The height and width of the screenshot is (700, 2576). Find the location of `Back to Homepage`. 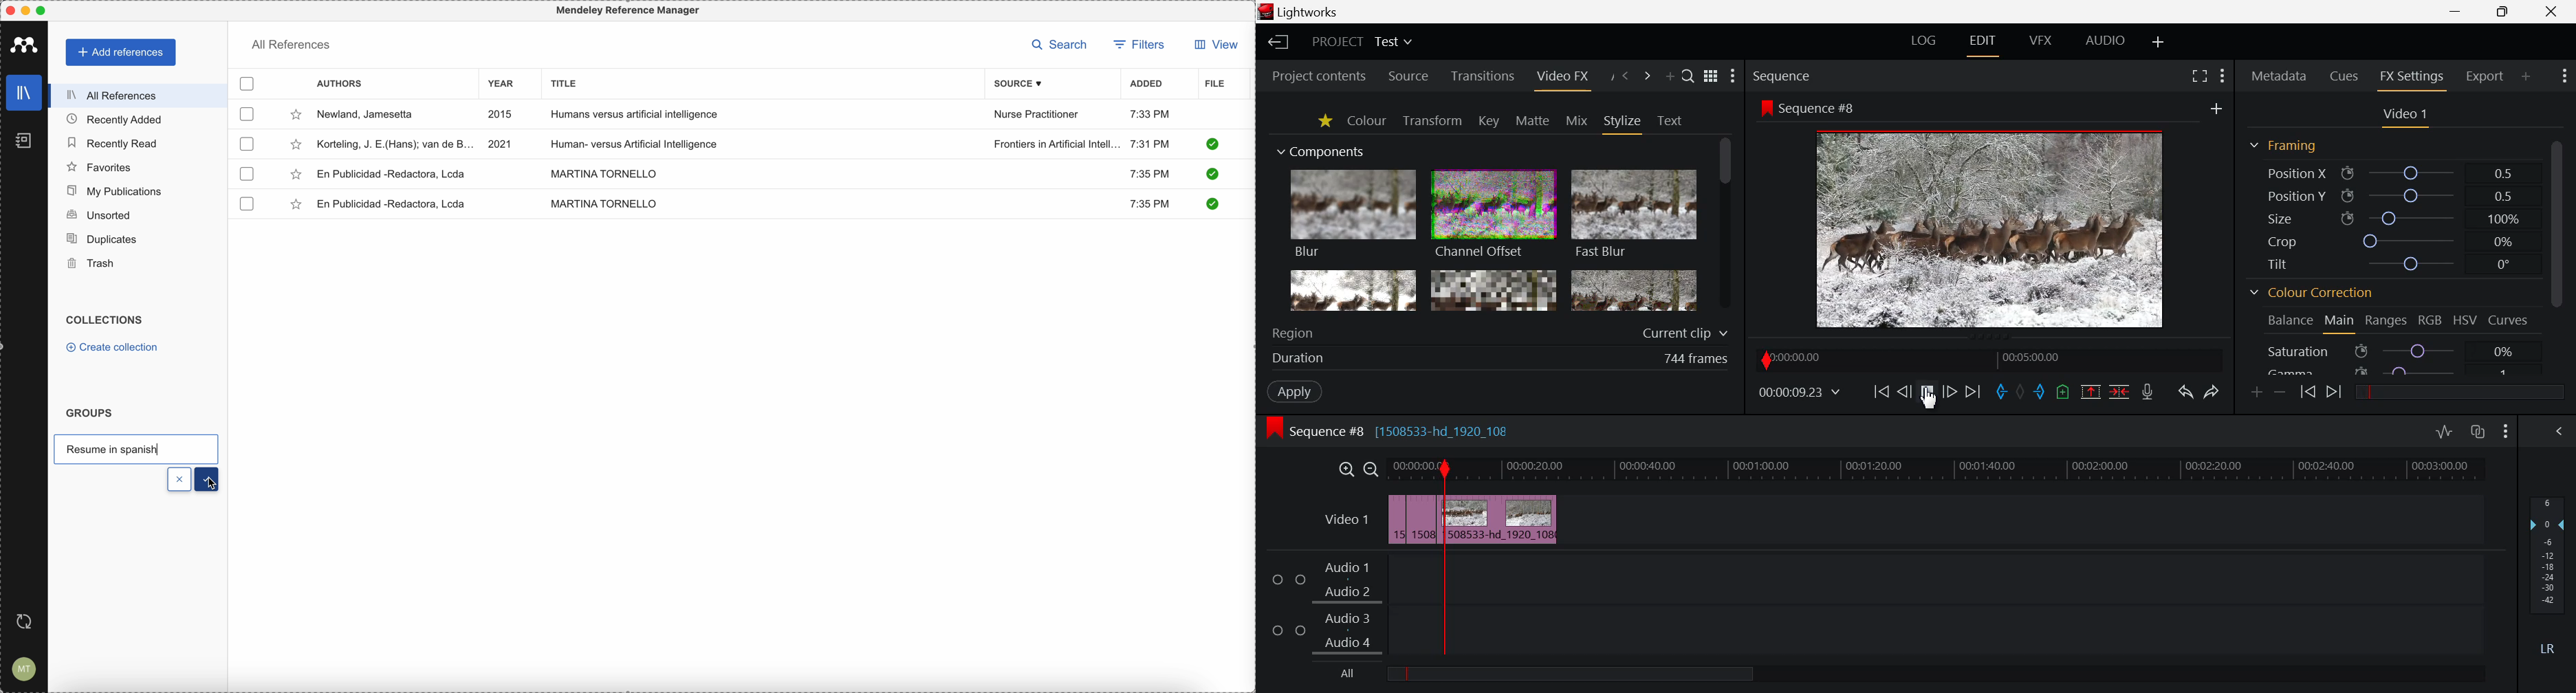

Back to Homepage is located at coordinates (1278, 43).